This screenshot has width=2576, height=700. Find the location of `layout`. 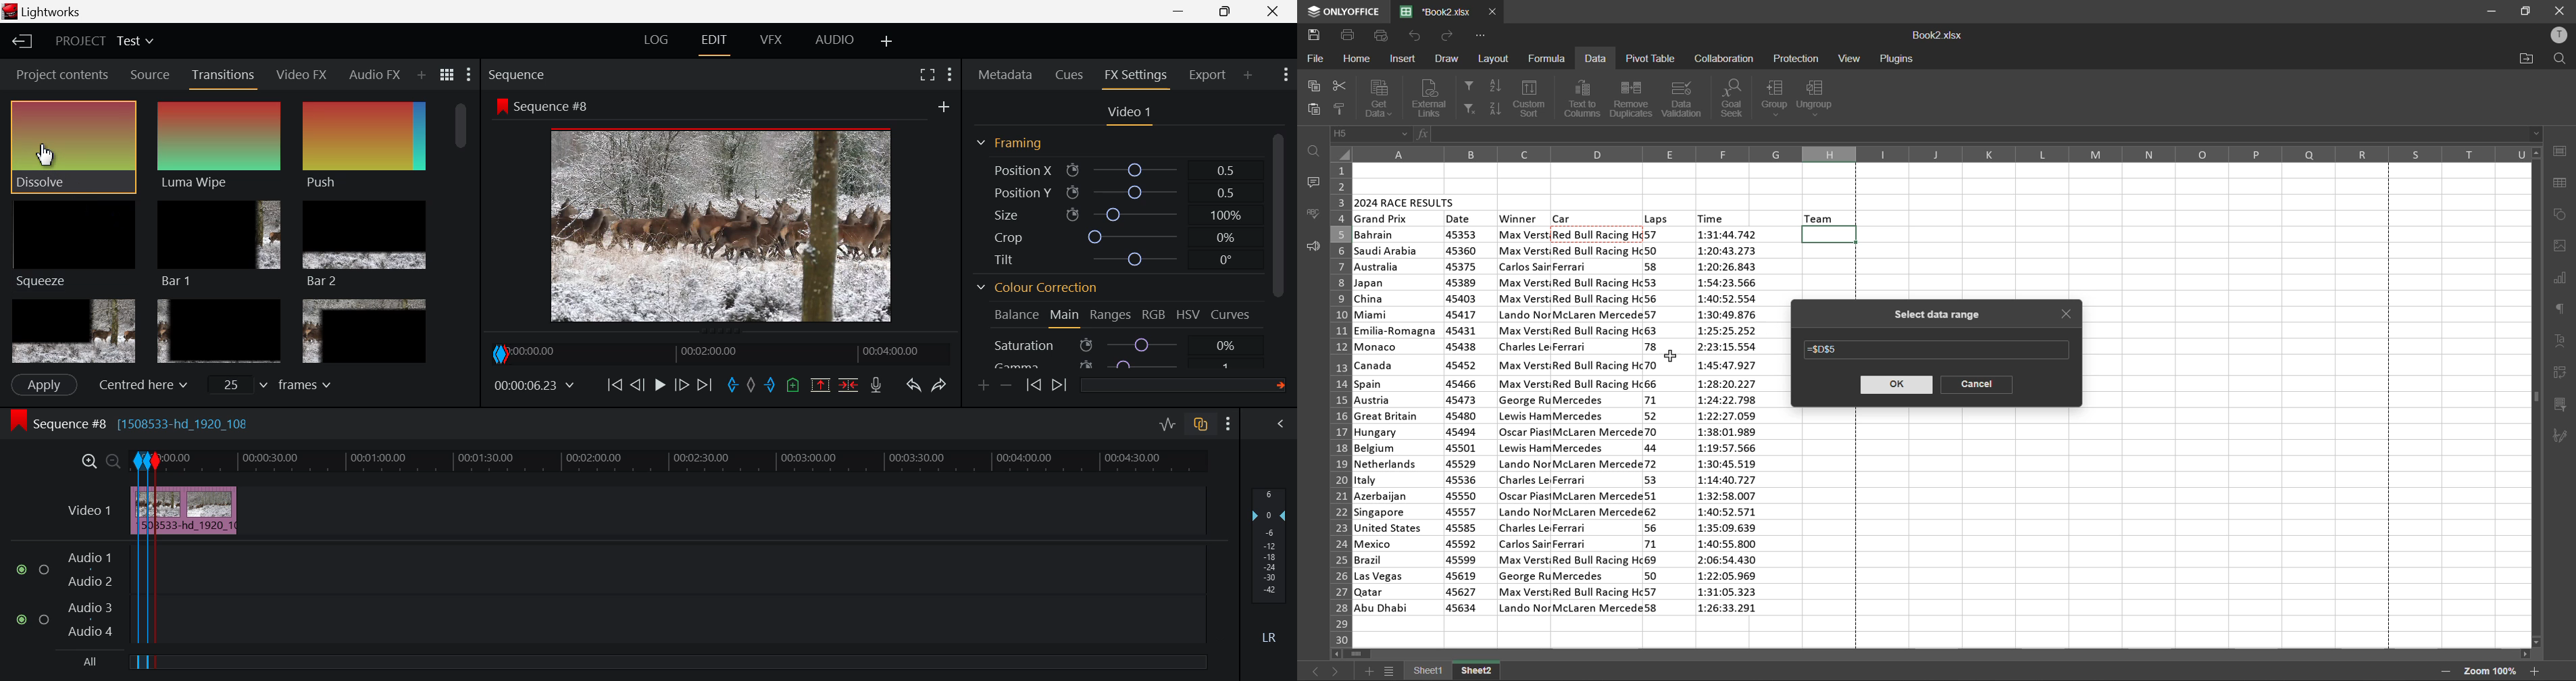

layout is located at coordinates (1496, 59).